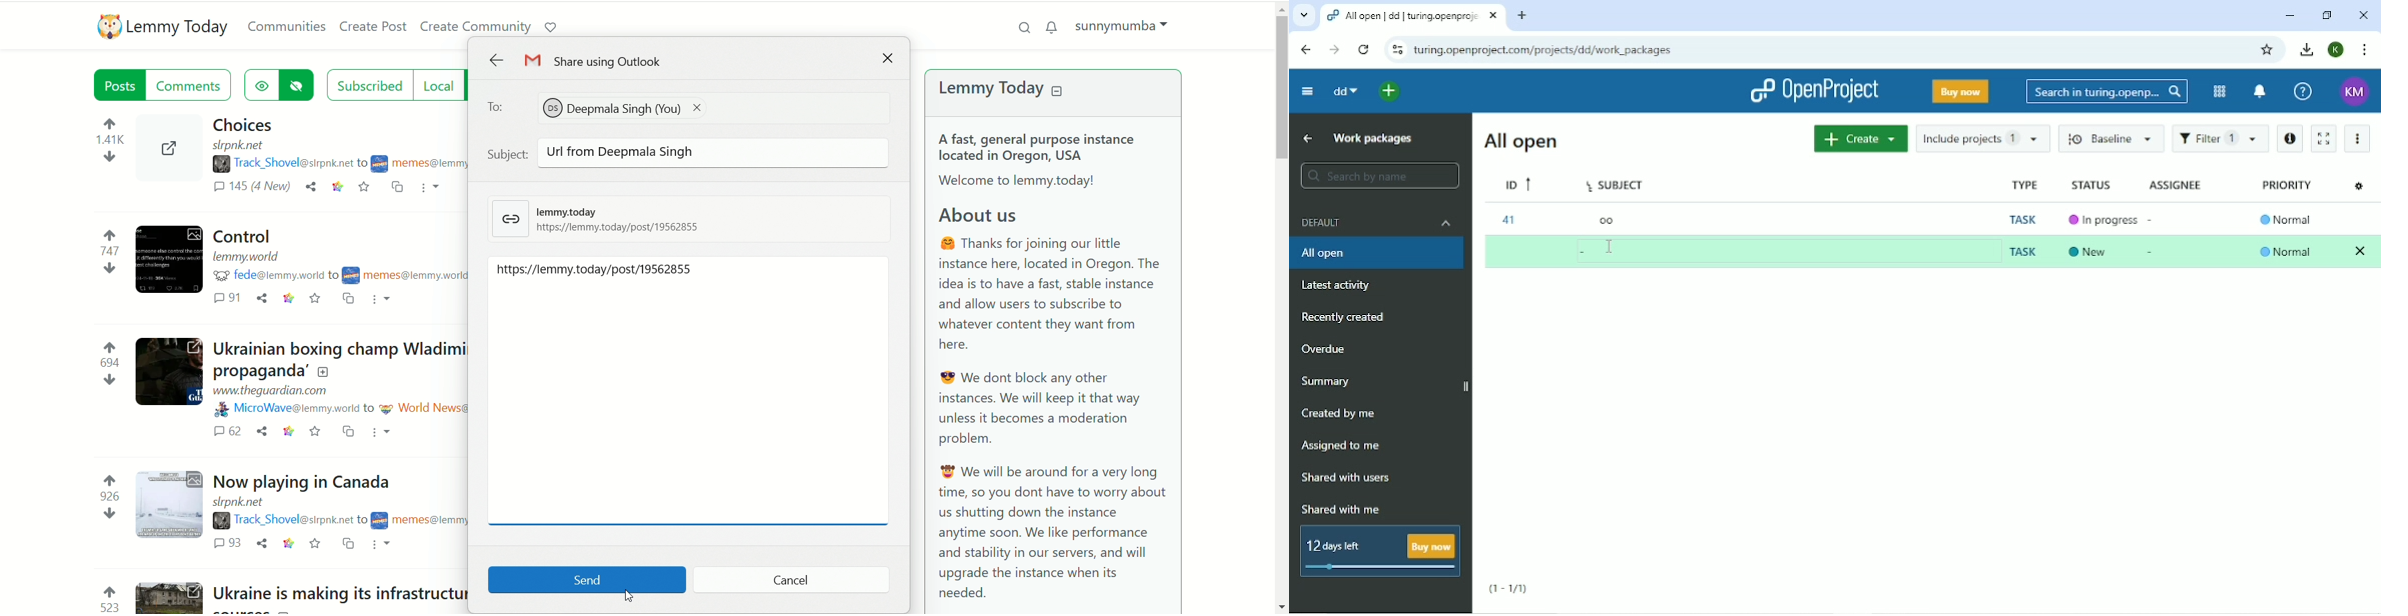 This screenshot has width=2408, height=616. Describe the element at coordinates (2112, 139) in the screenshot. I see `Baseline` at that location.